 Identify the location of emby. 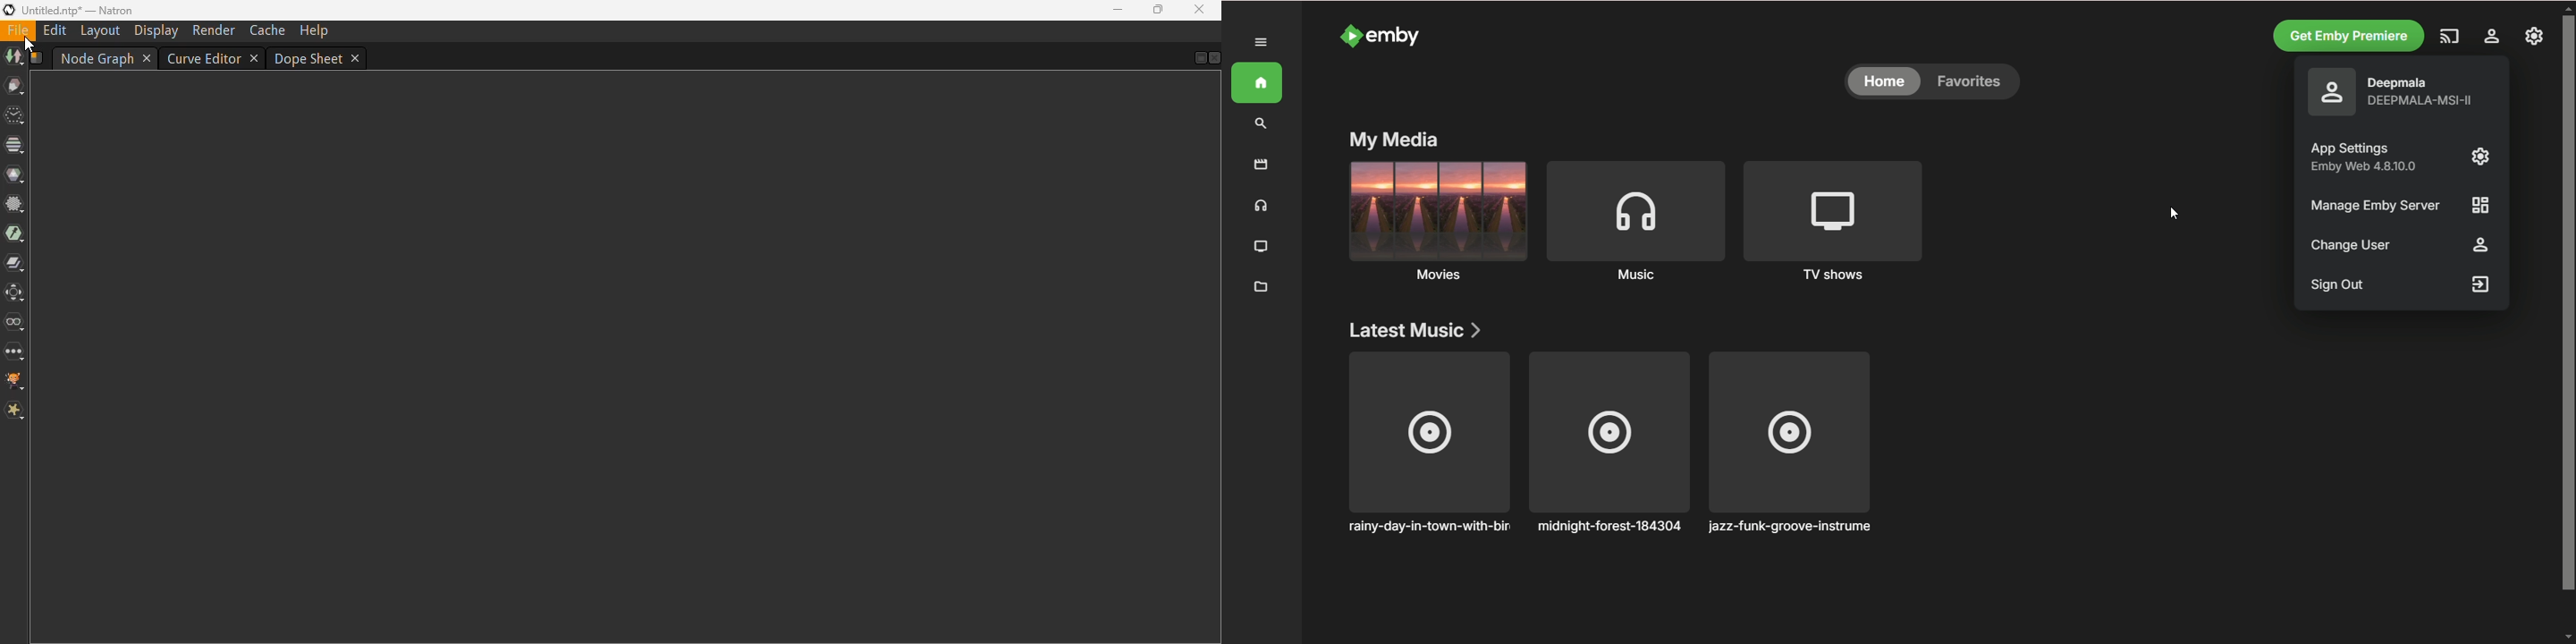
(1401, 39).